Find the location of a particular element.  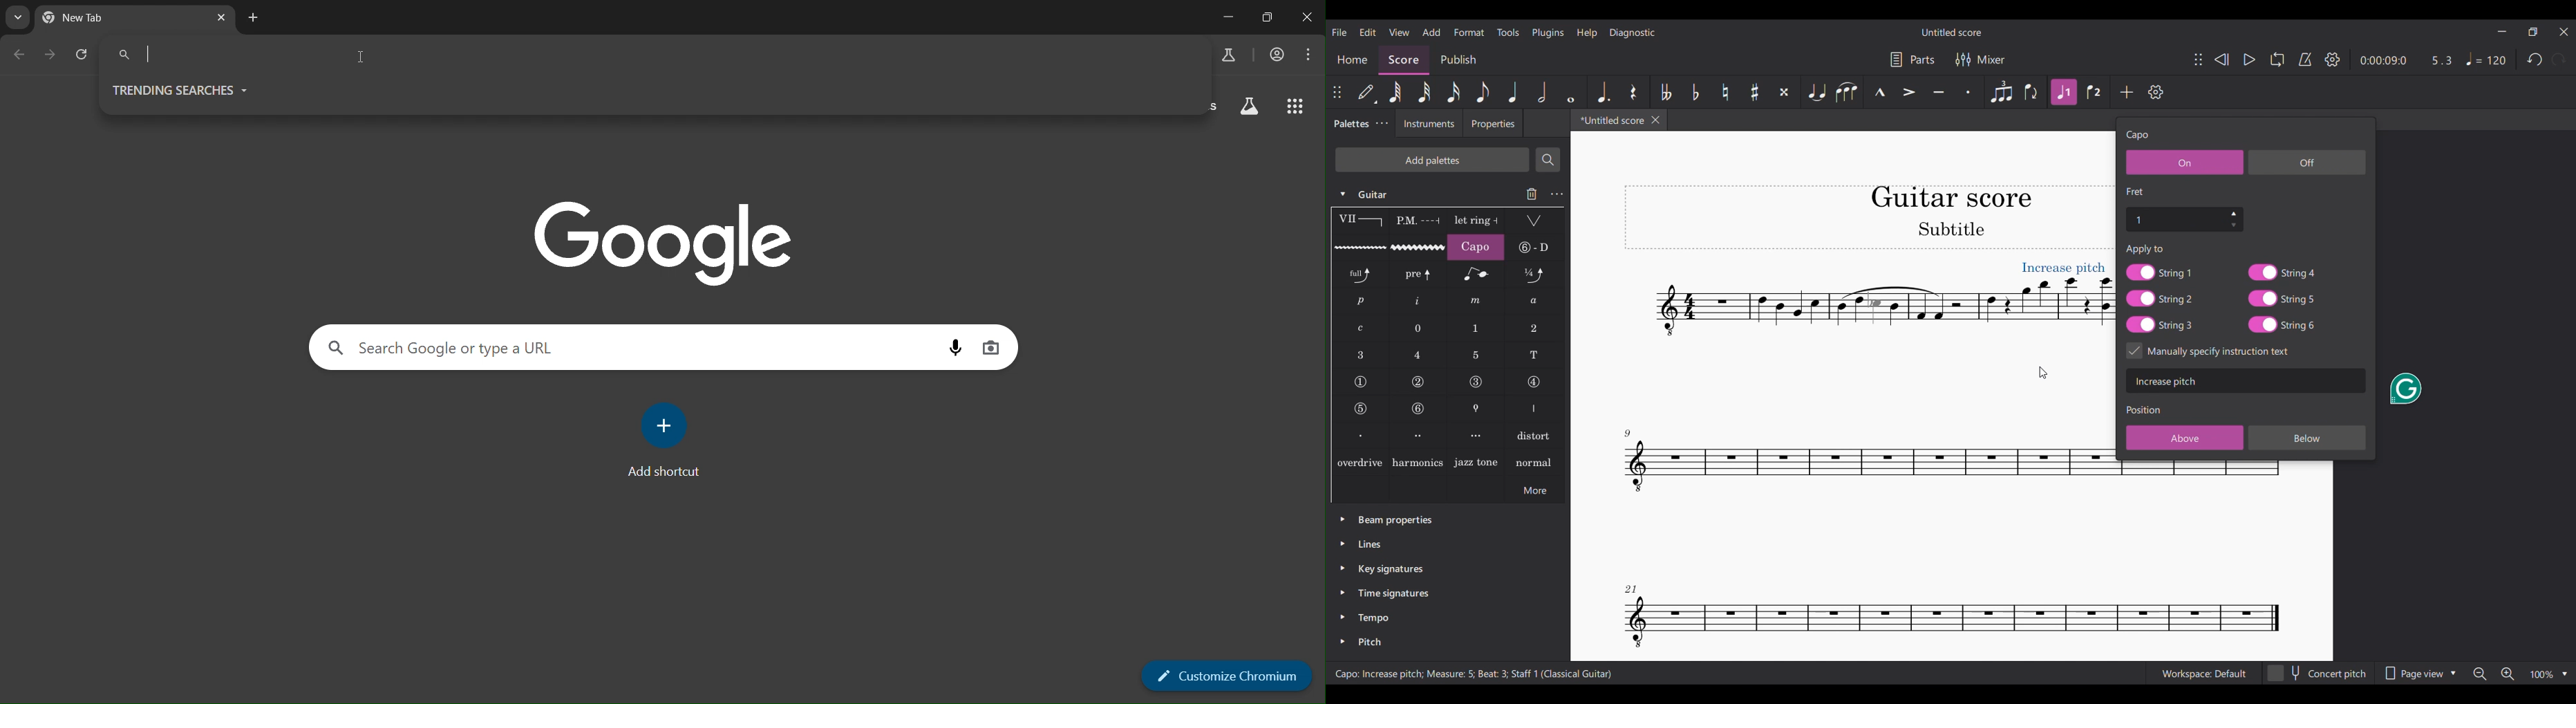

Capo is located at coordinates (1476, 247).